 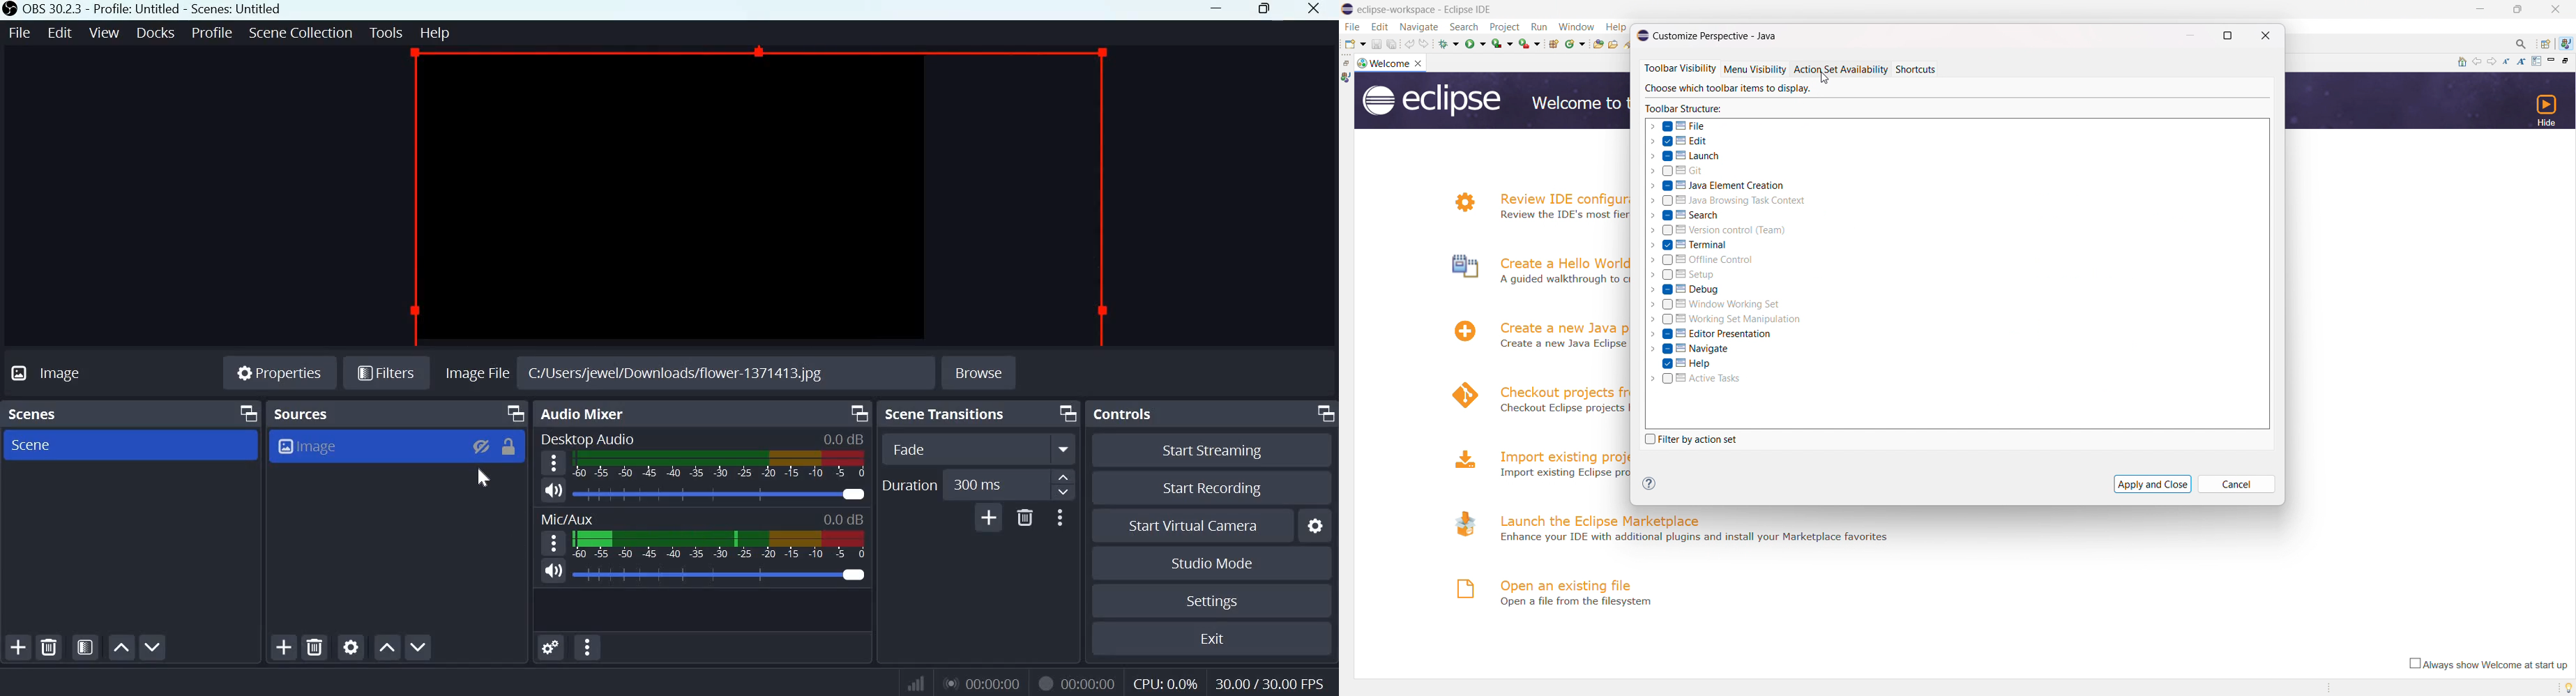 What do you see at coordinates (8, 10) in the screenshot?
I see `OBS studio logo` at bounding box center [8, 10].